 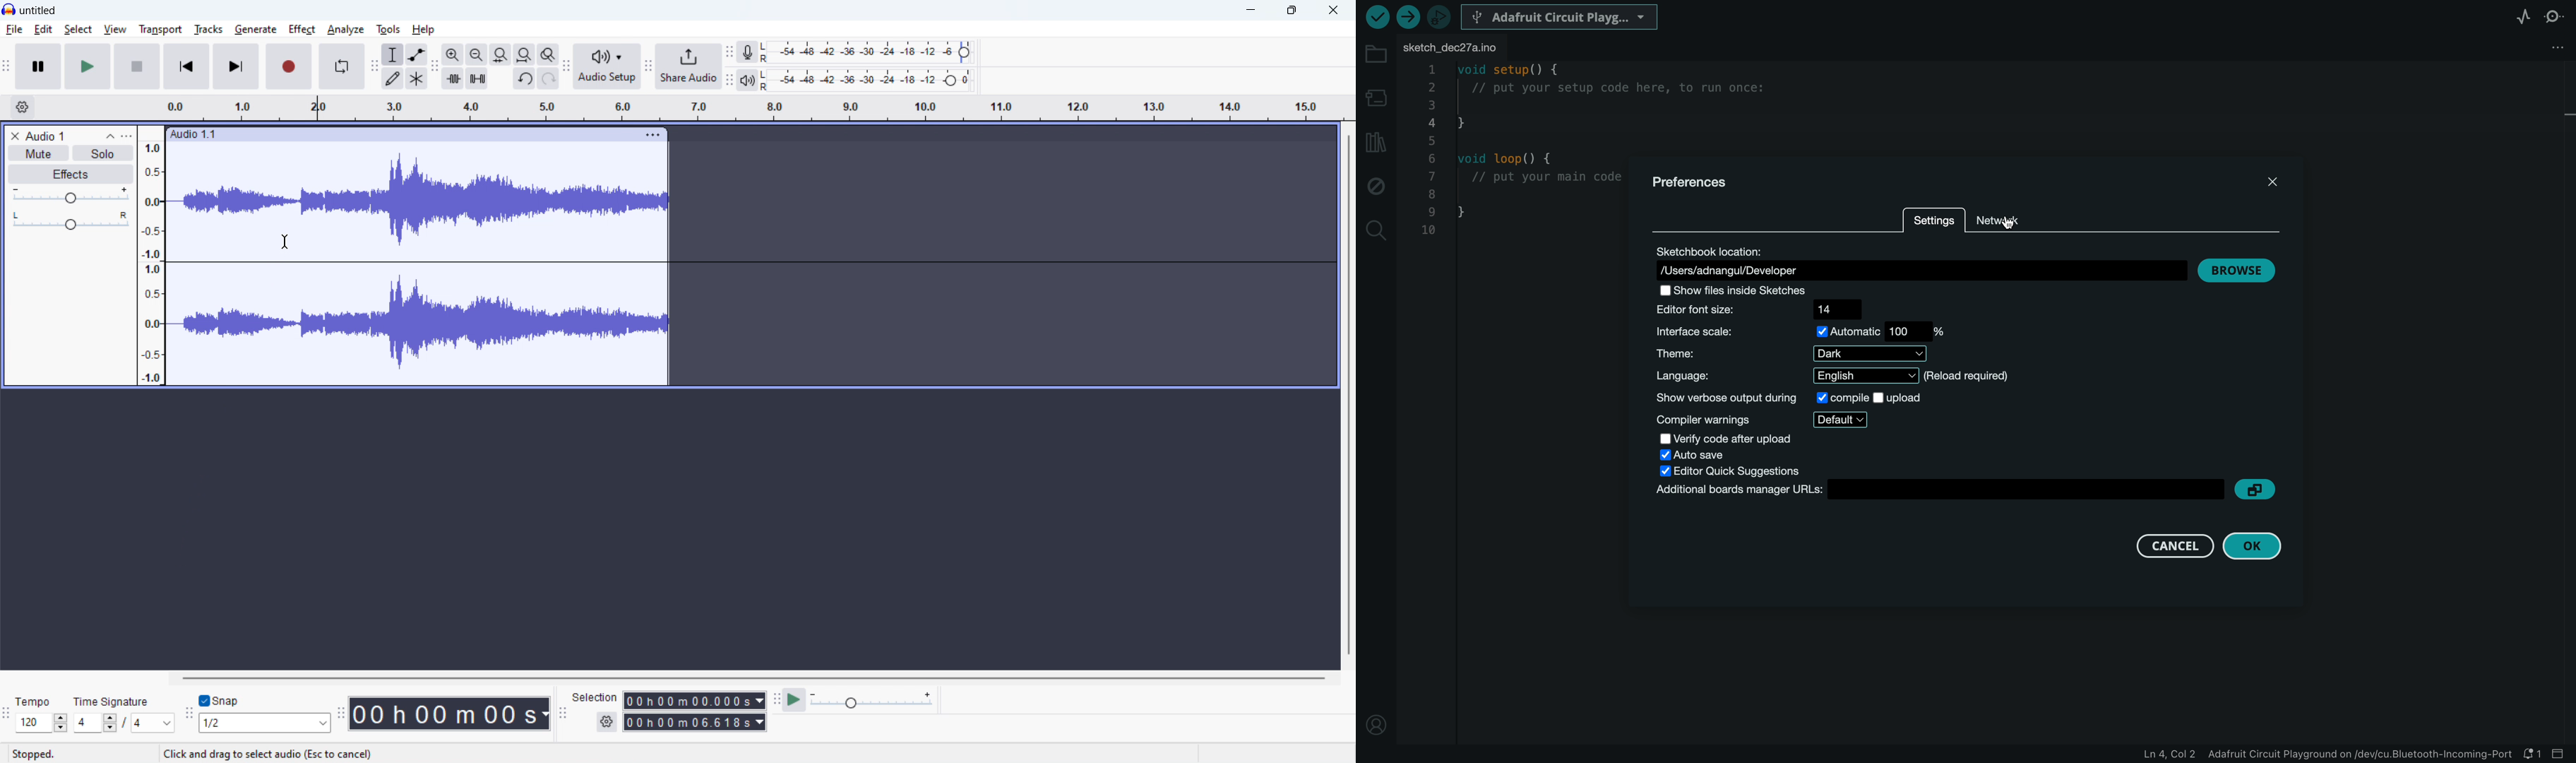 I want to click on close, so click(x=2271, y=179).